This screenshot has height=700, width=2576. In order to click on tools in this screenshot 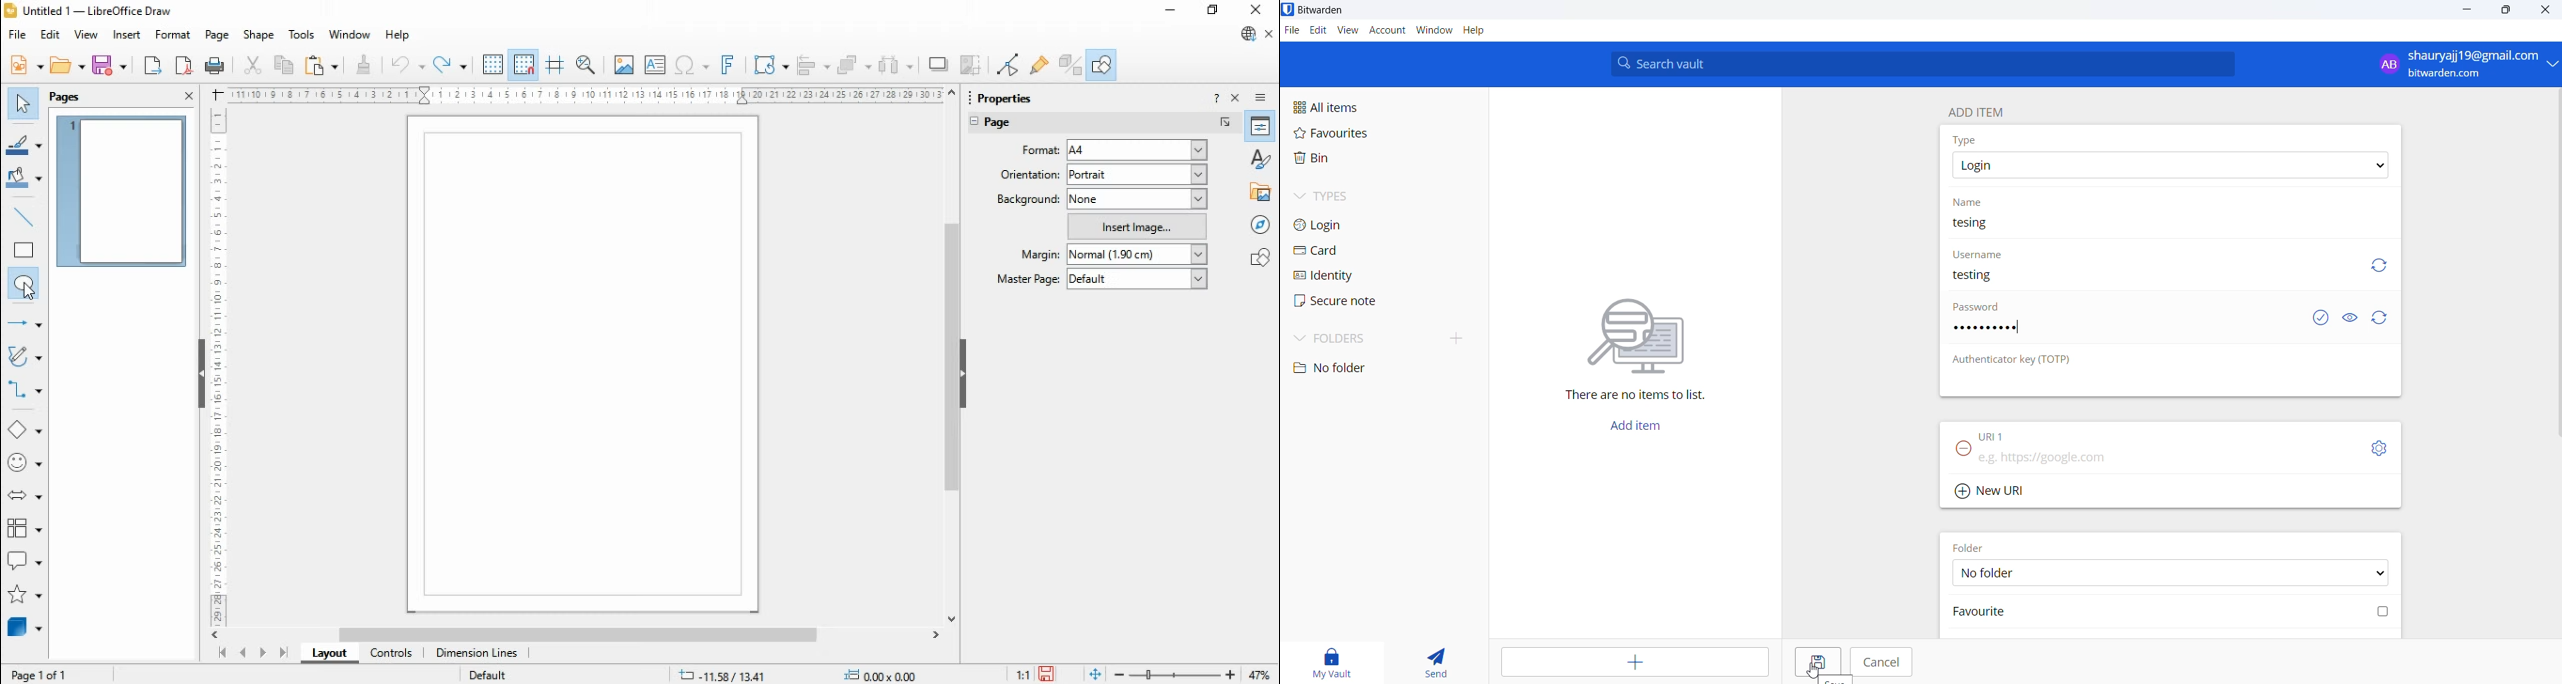, I will do `click(303, 36)`.